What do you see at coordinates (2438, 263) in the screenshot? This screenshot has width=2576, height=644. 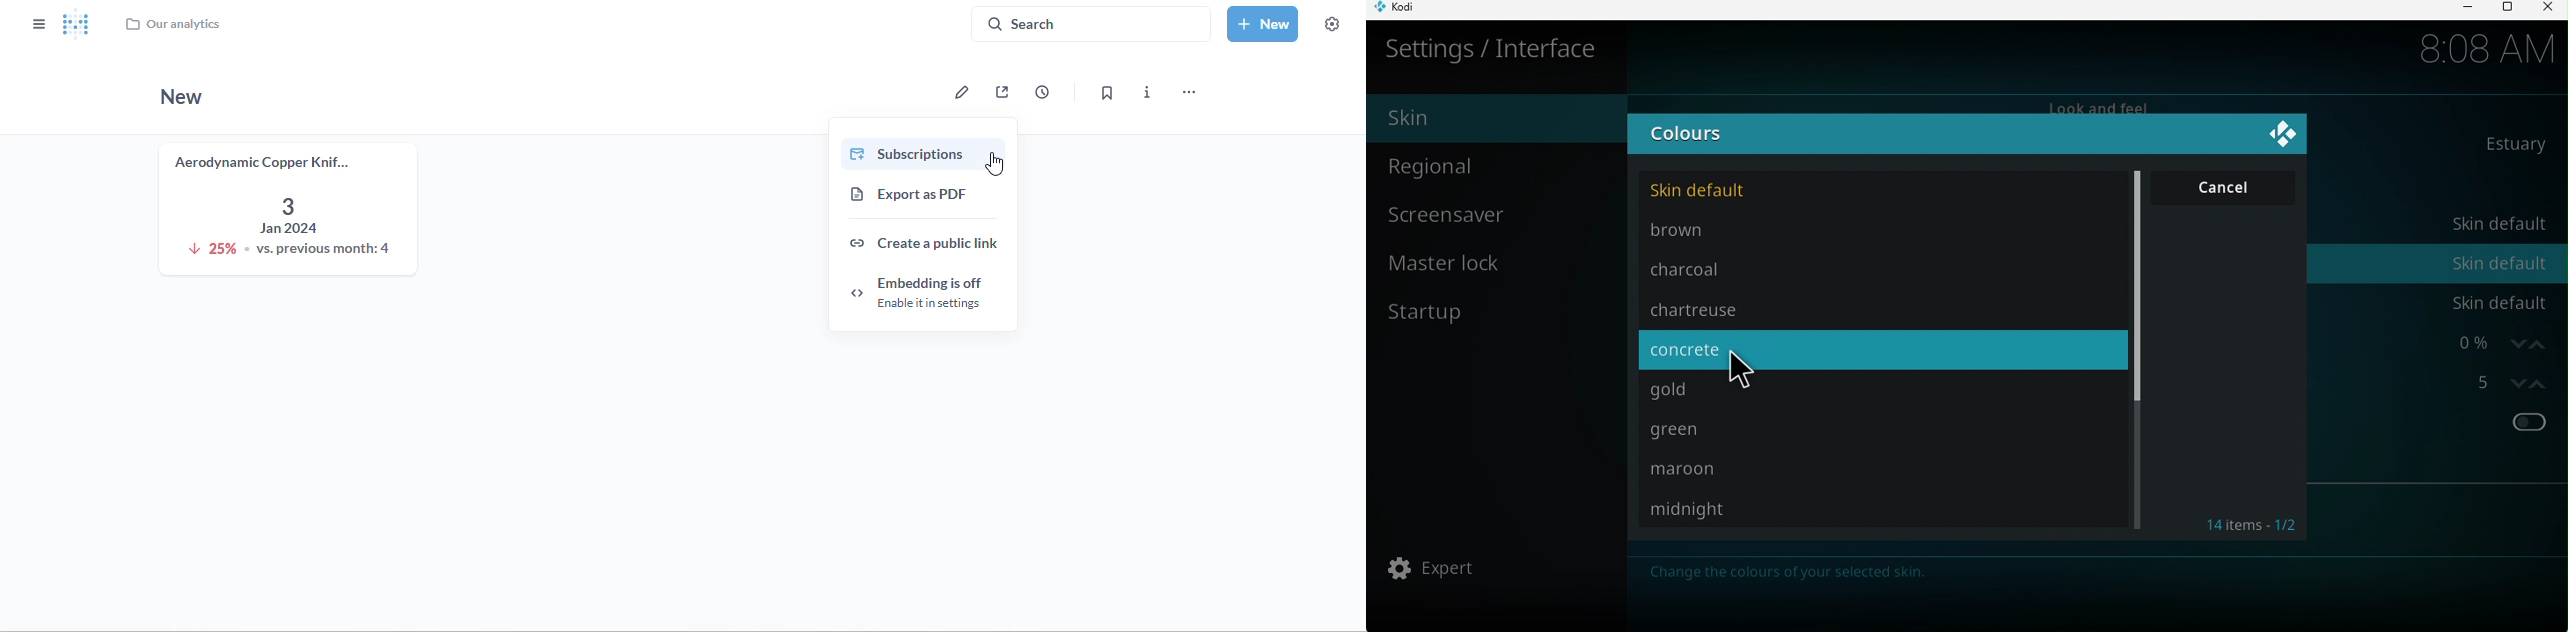 I see `Colors` at bounding box center [2438, 263].